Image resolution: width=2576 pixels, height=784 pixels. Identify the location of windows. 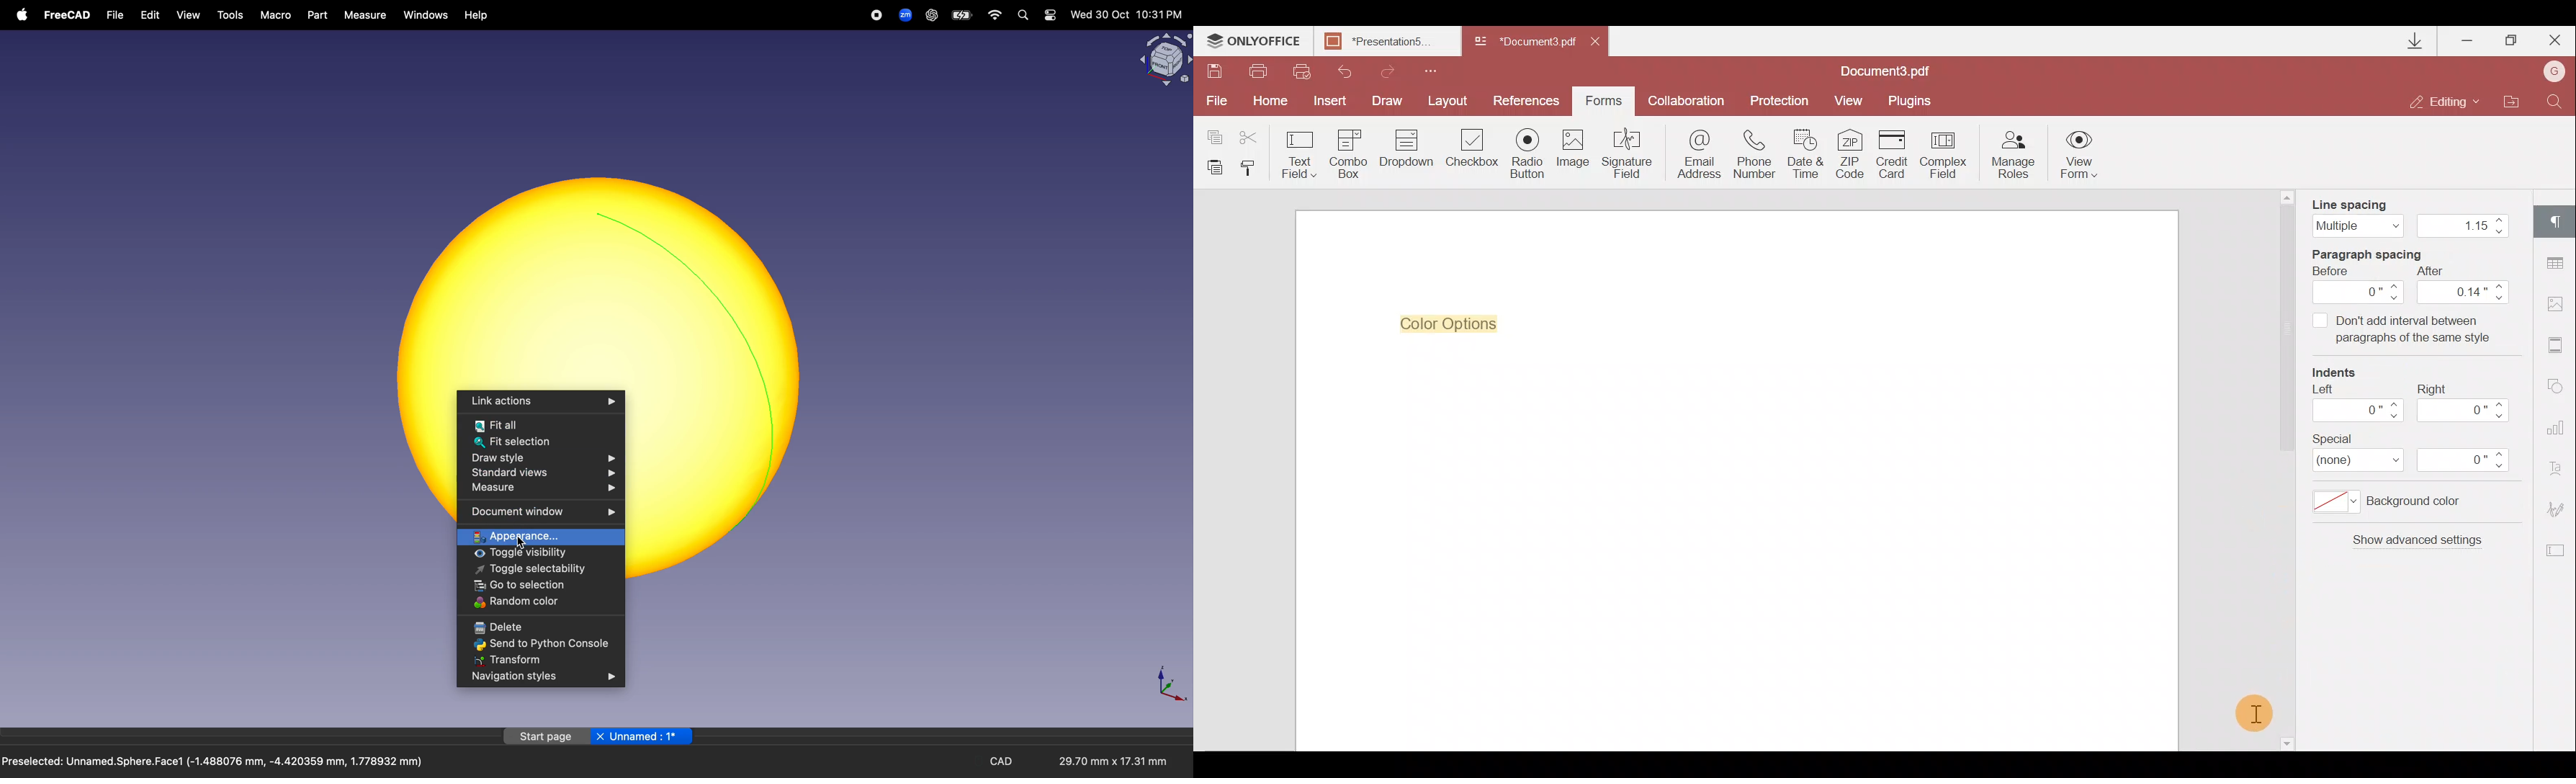
(426, 15).